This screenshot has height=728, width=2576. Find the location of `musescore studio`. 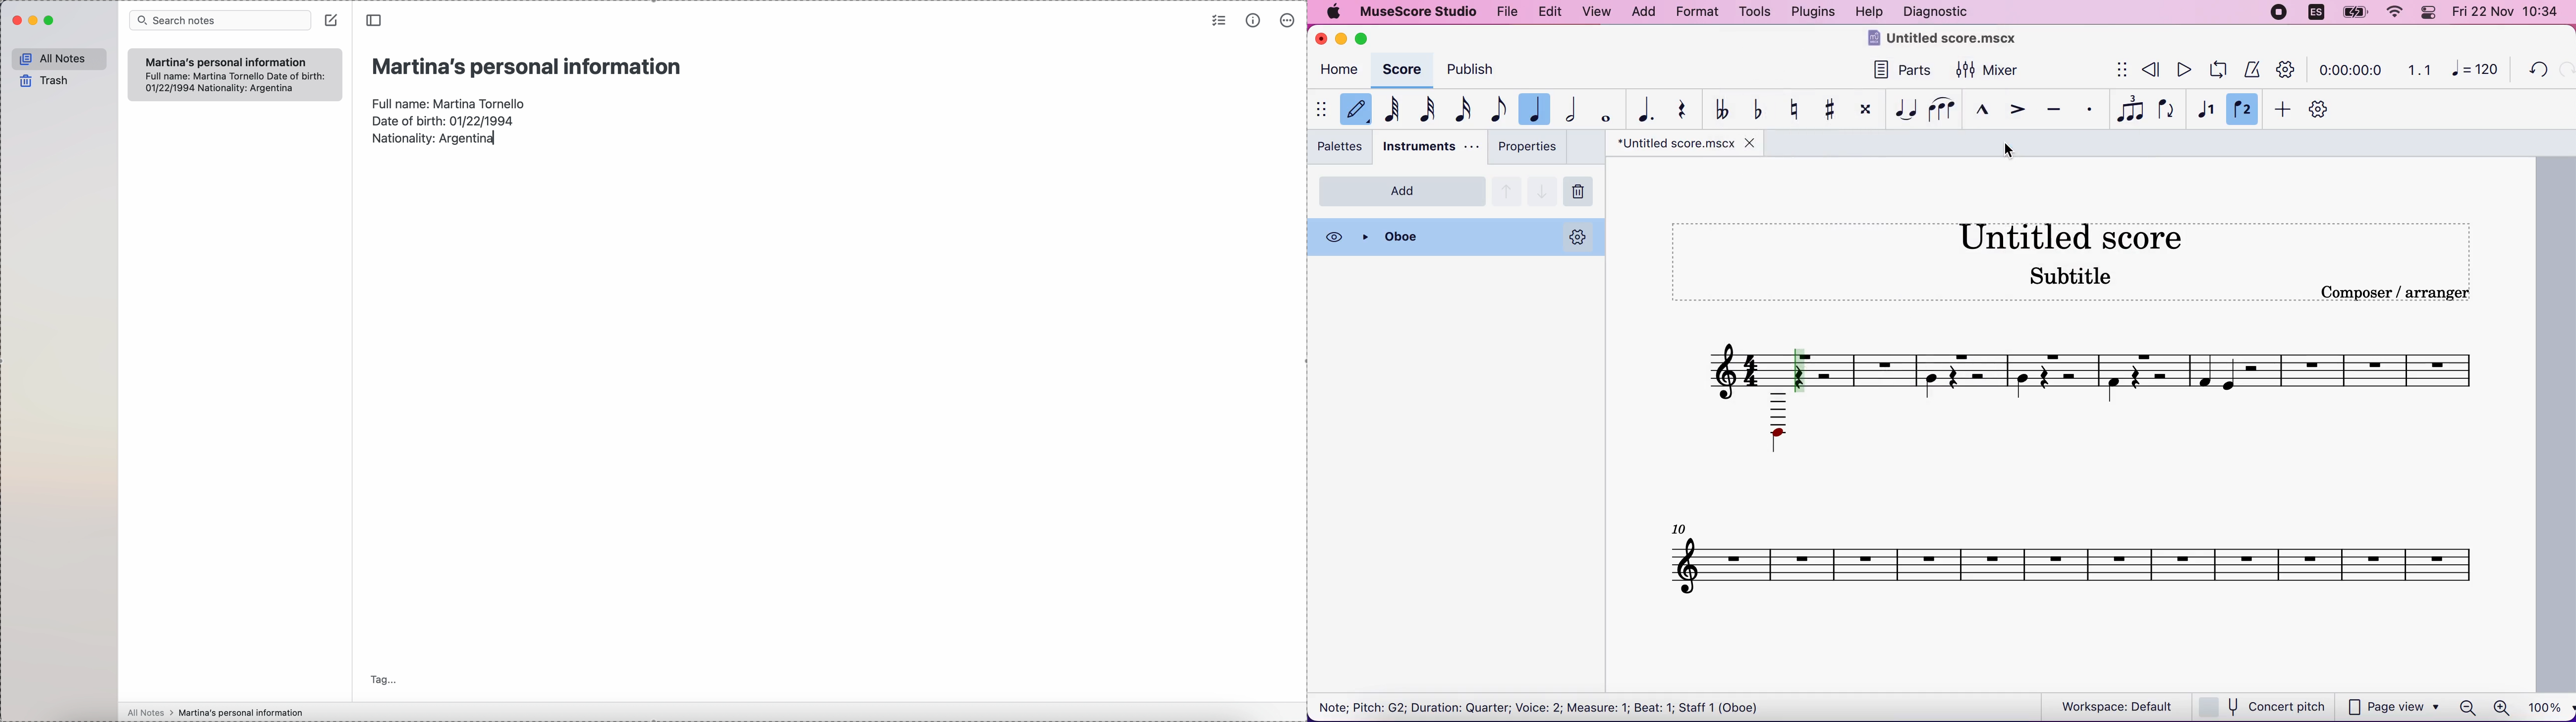

musescore studio is located at coordinates (1425, 11).